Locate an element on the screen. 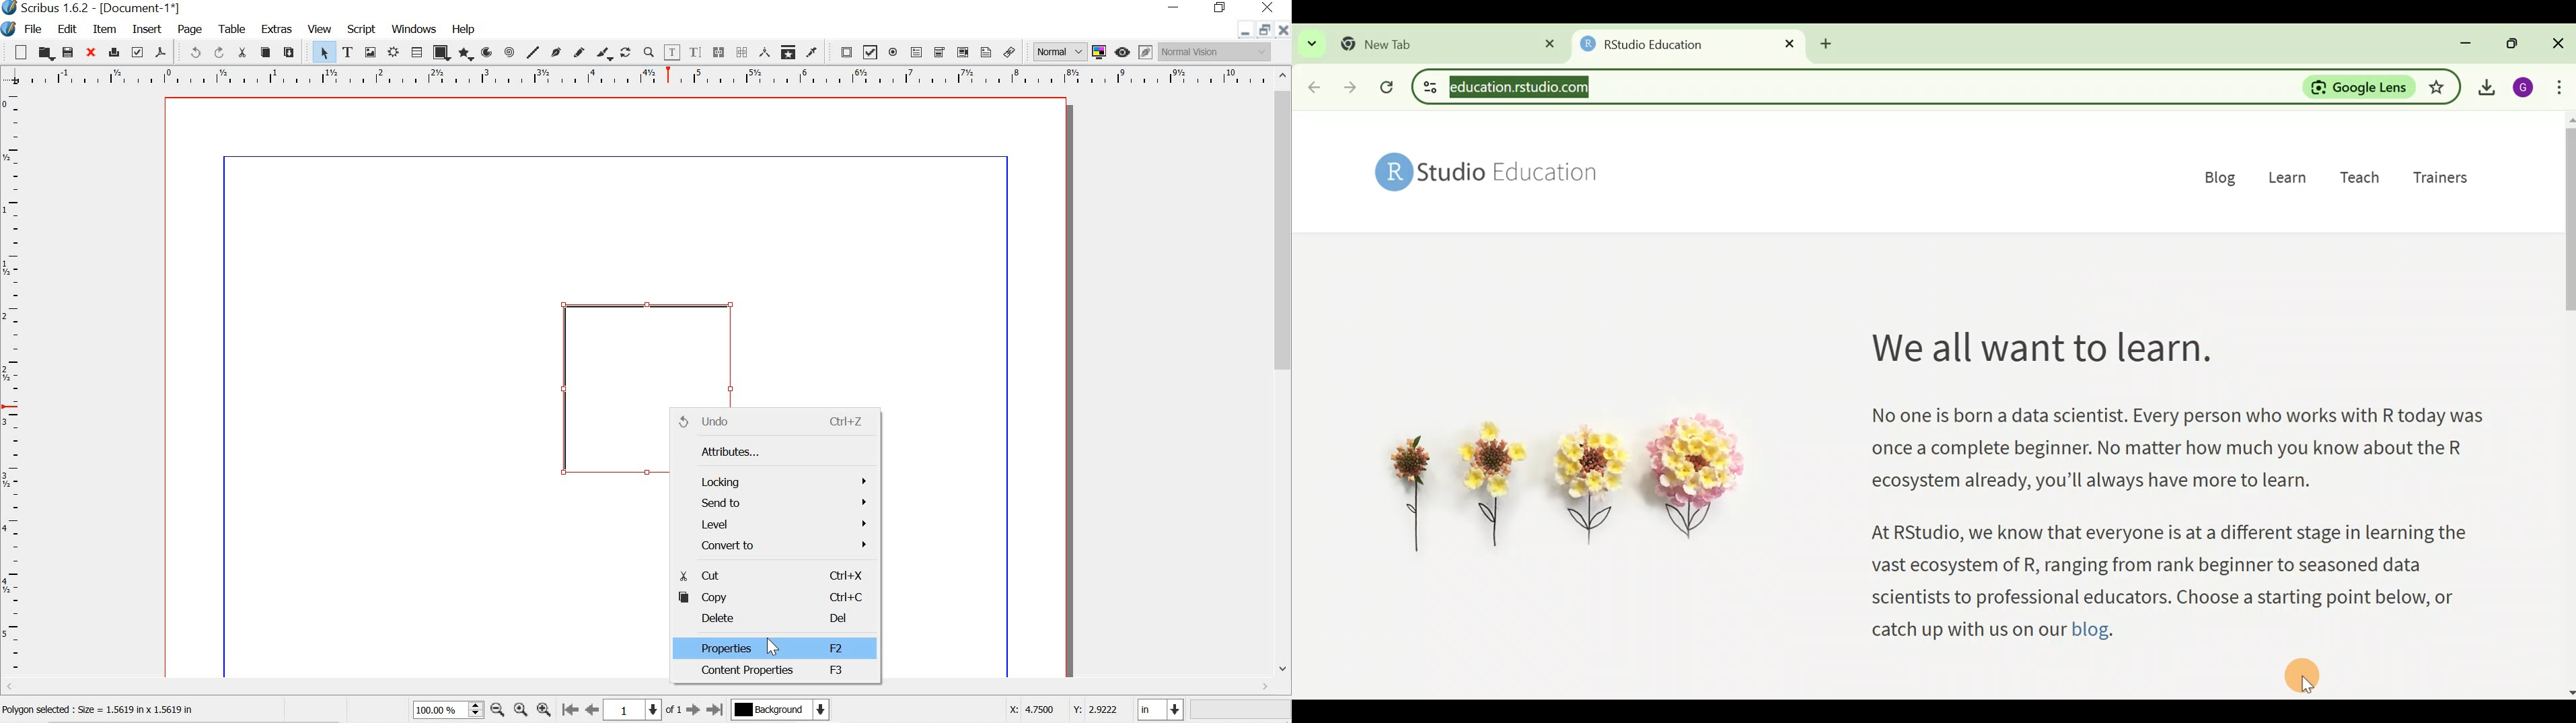  preview mode is located at coordinates (1124, 53).